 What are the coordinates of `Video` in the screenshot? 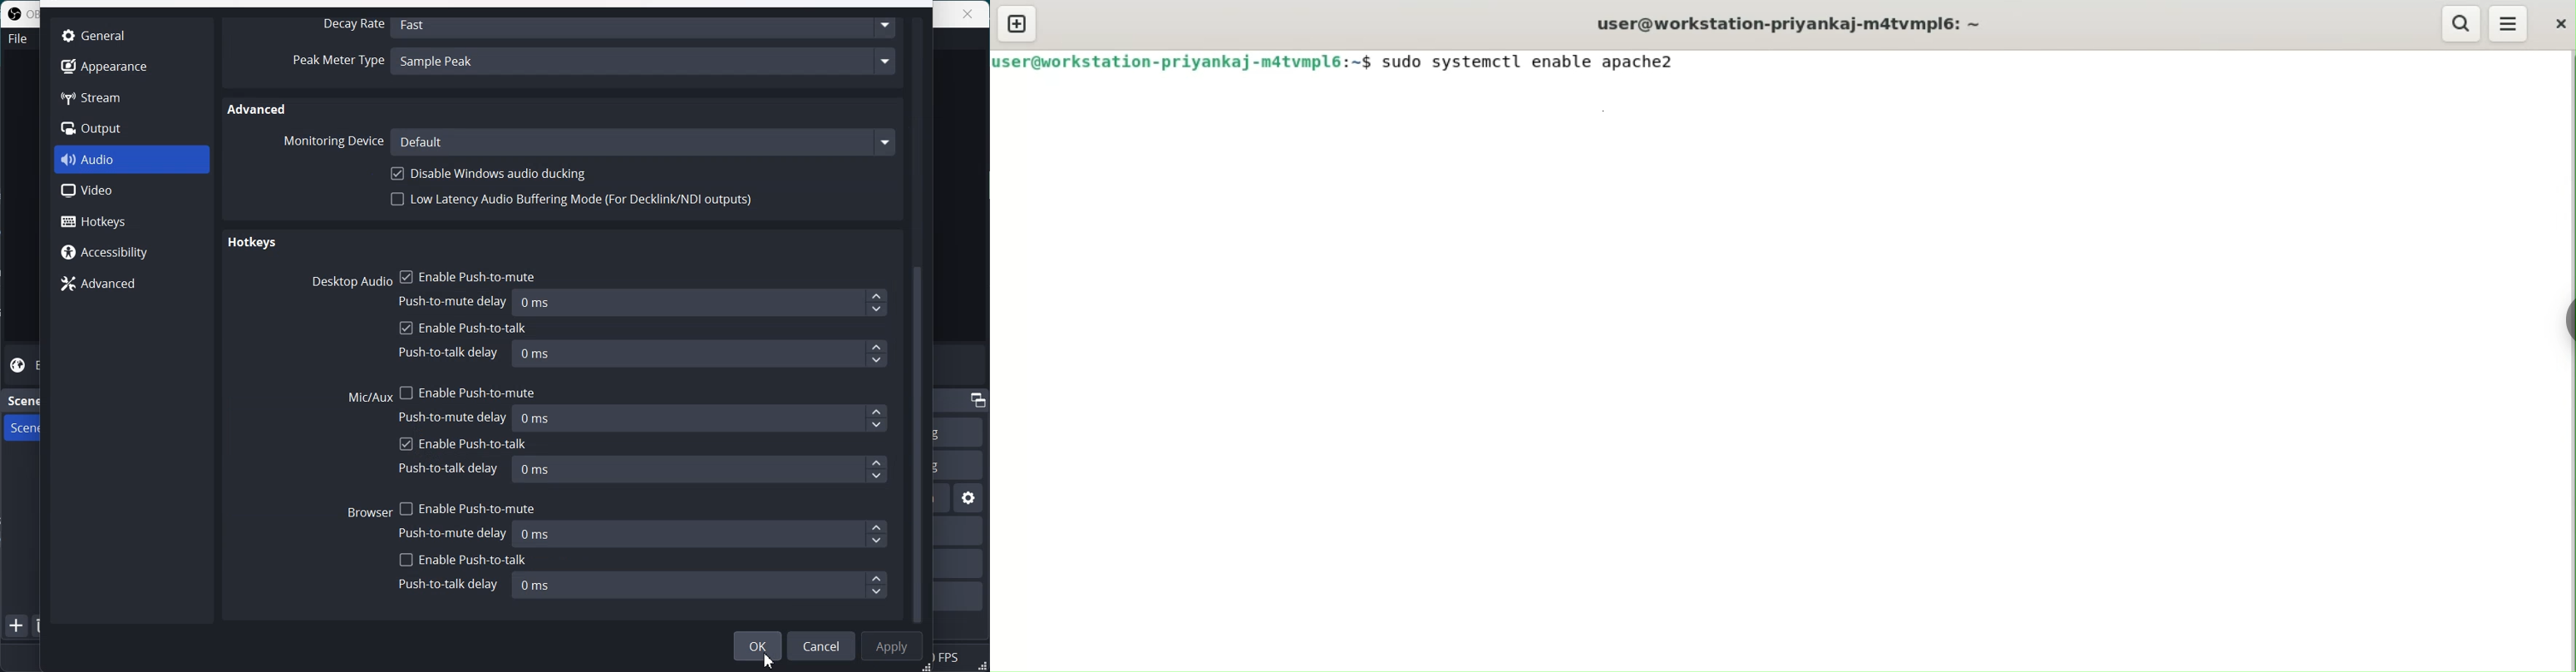 It's located at (132, 191).